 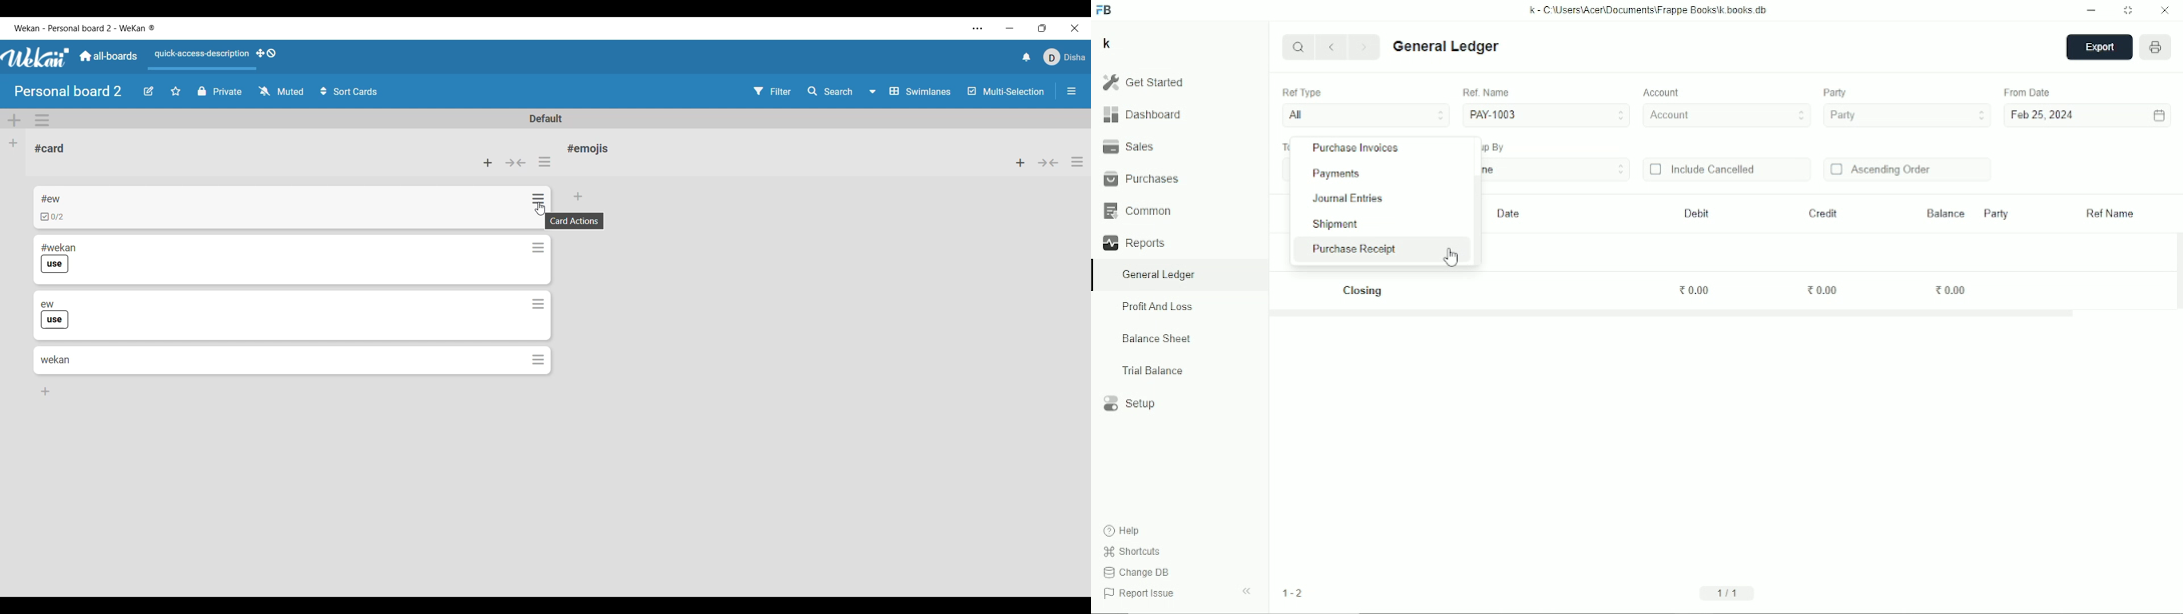 I want to click on General ledger, so click(x=1447, y=47).